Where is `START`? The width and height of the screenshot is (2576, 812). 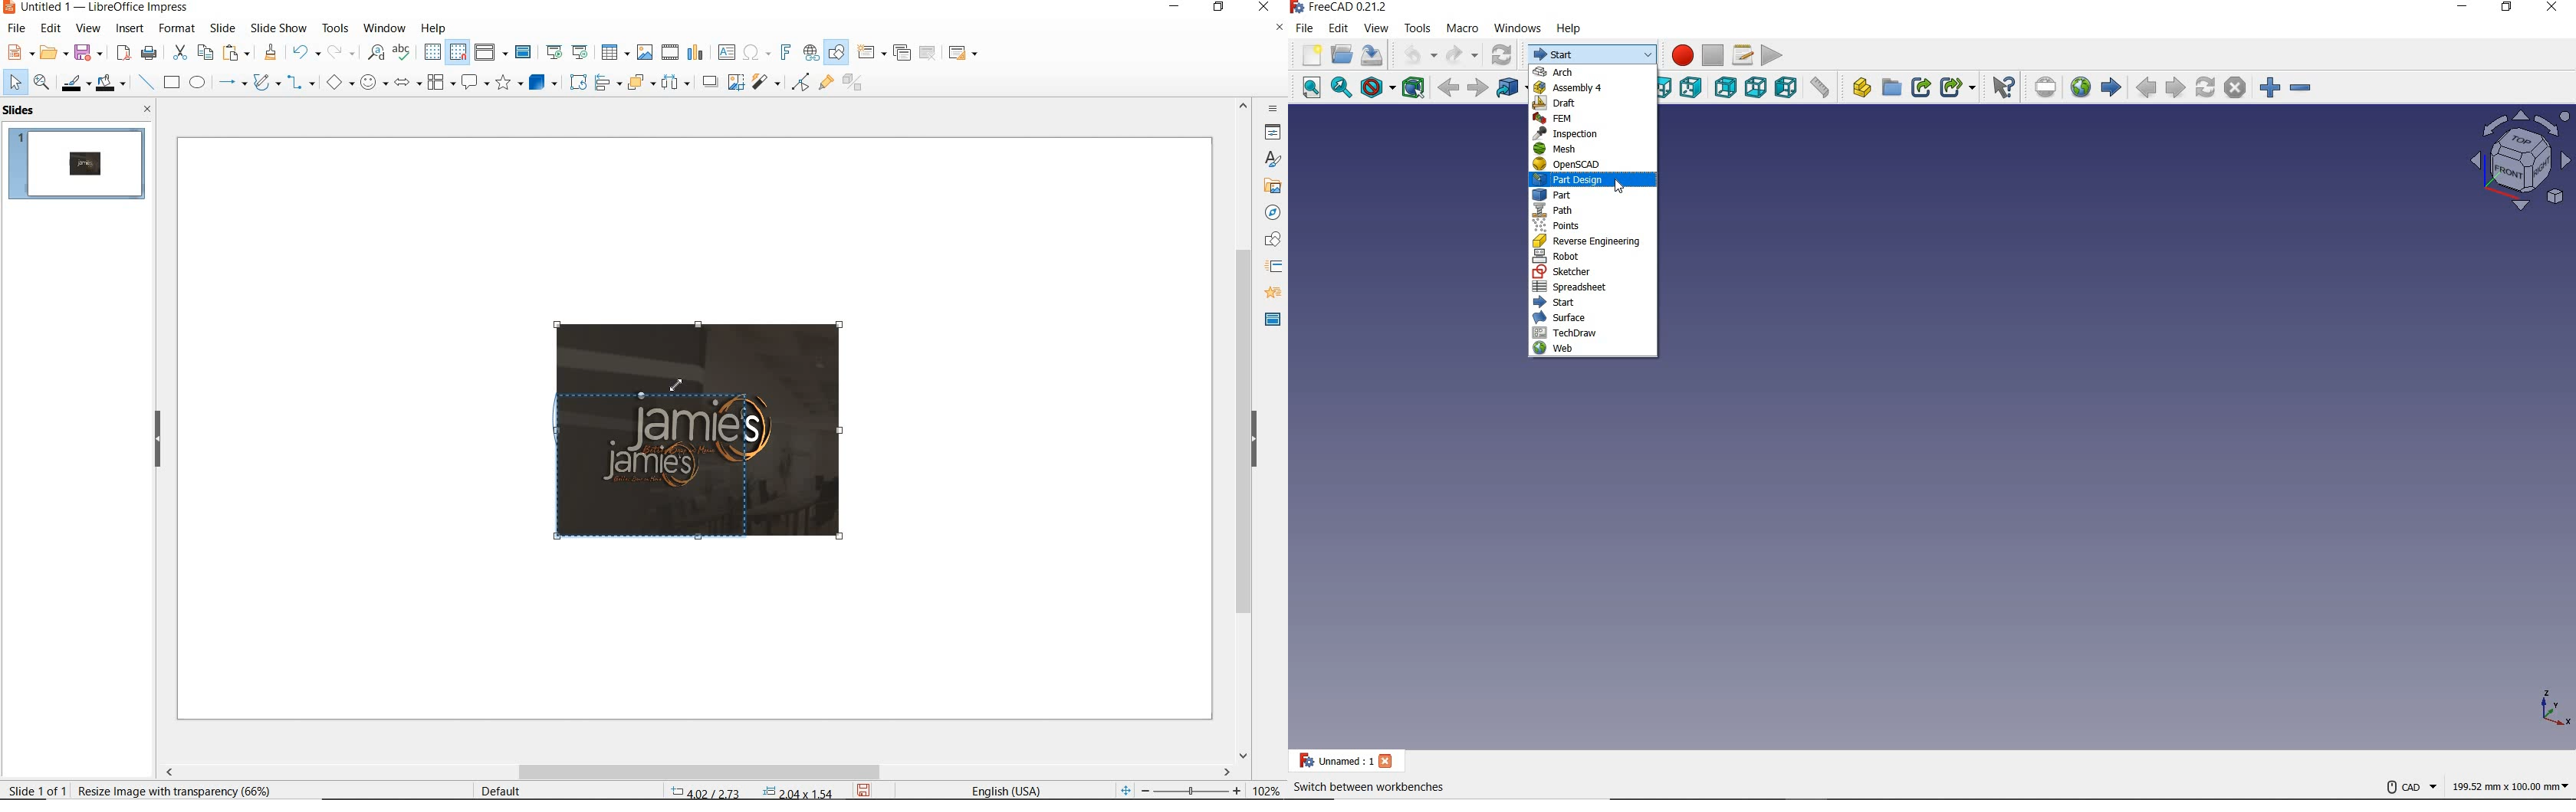
START is located at coordinates (1593, 54).